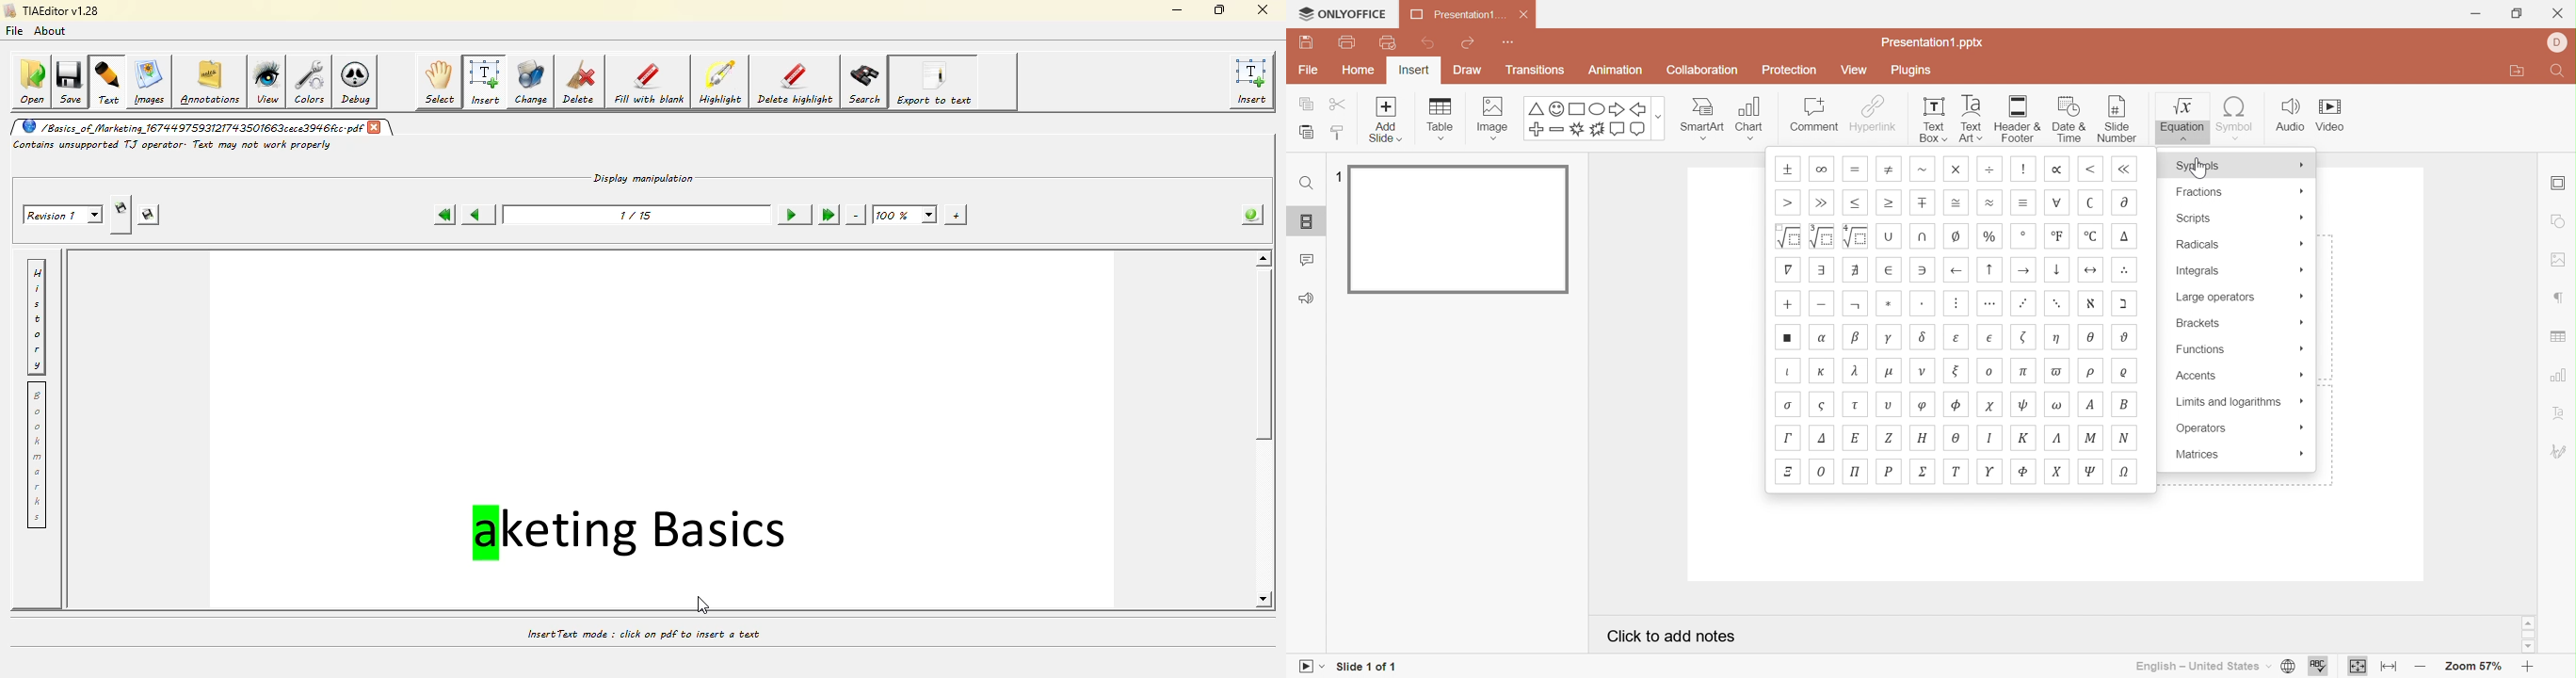  What do you see at coordinates (1536, 70) in the screenshot?
I see `Transitions` at bounding box center [1536, 70].